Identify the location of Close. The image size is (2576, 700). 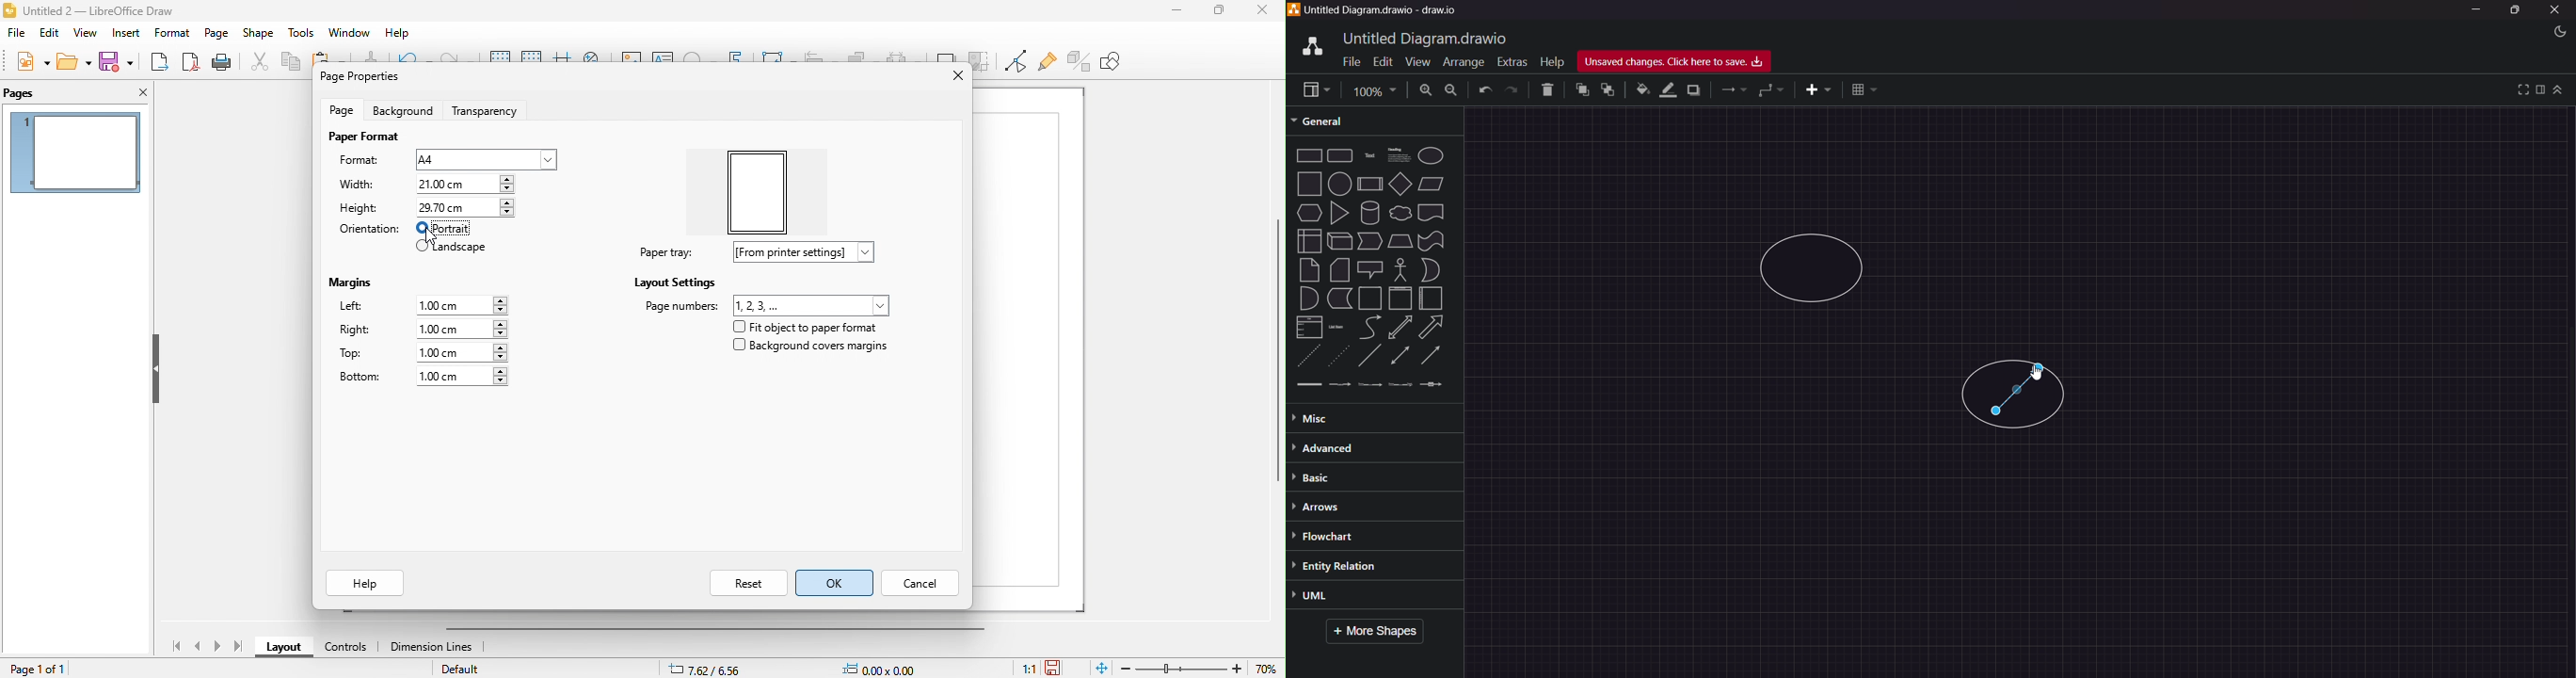
(2556, 10).